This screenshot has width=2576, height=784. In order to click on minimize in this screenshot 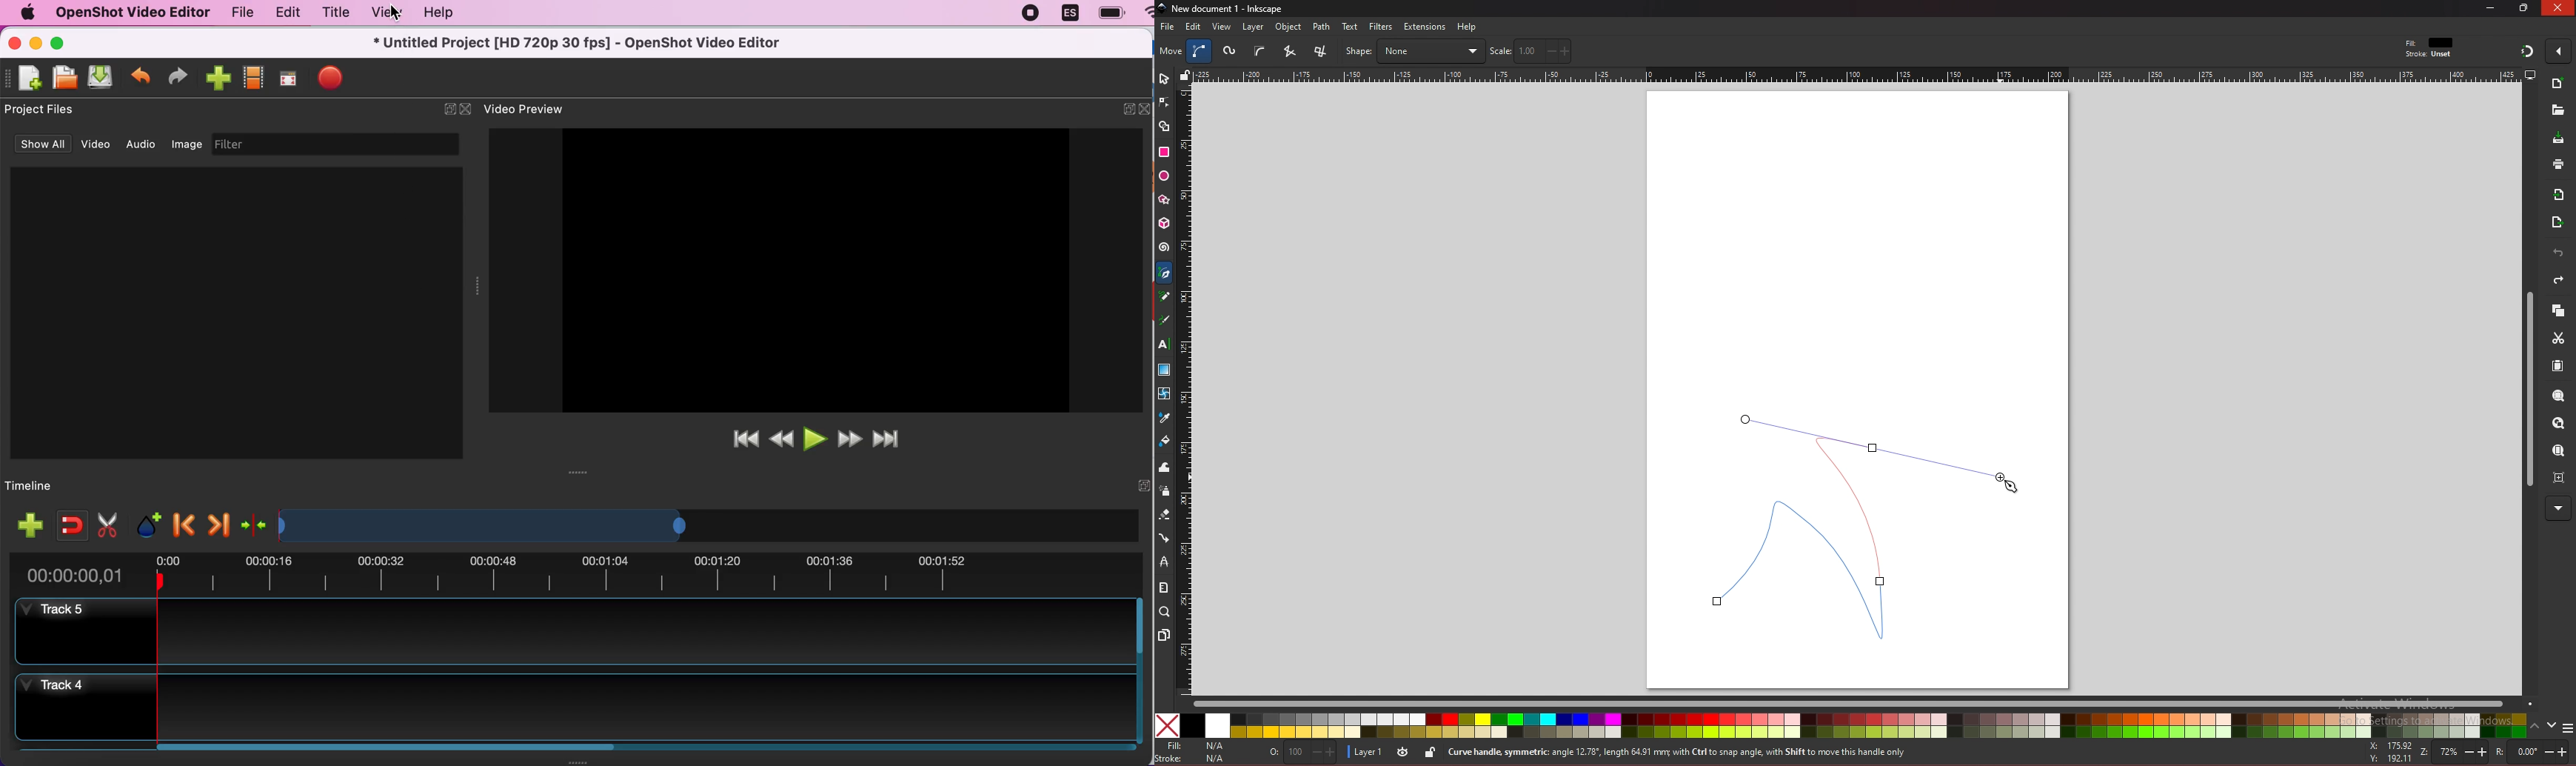, I will do `click(37, 45)`.